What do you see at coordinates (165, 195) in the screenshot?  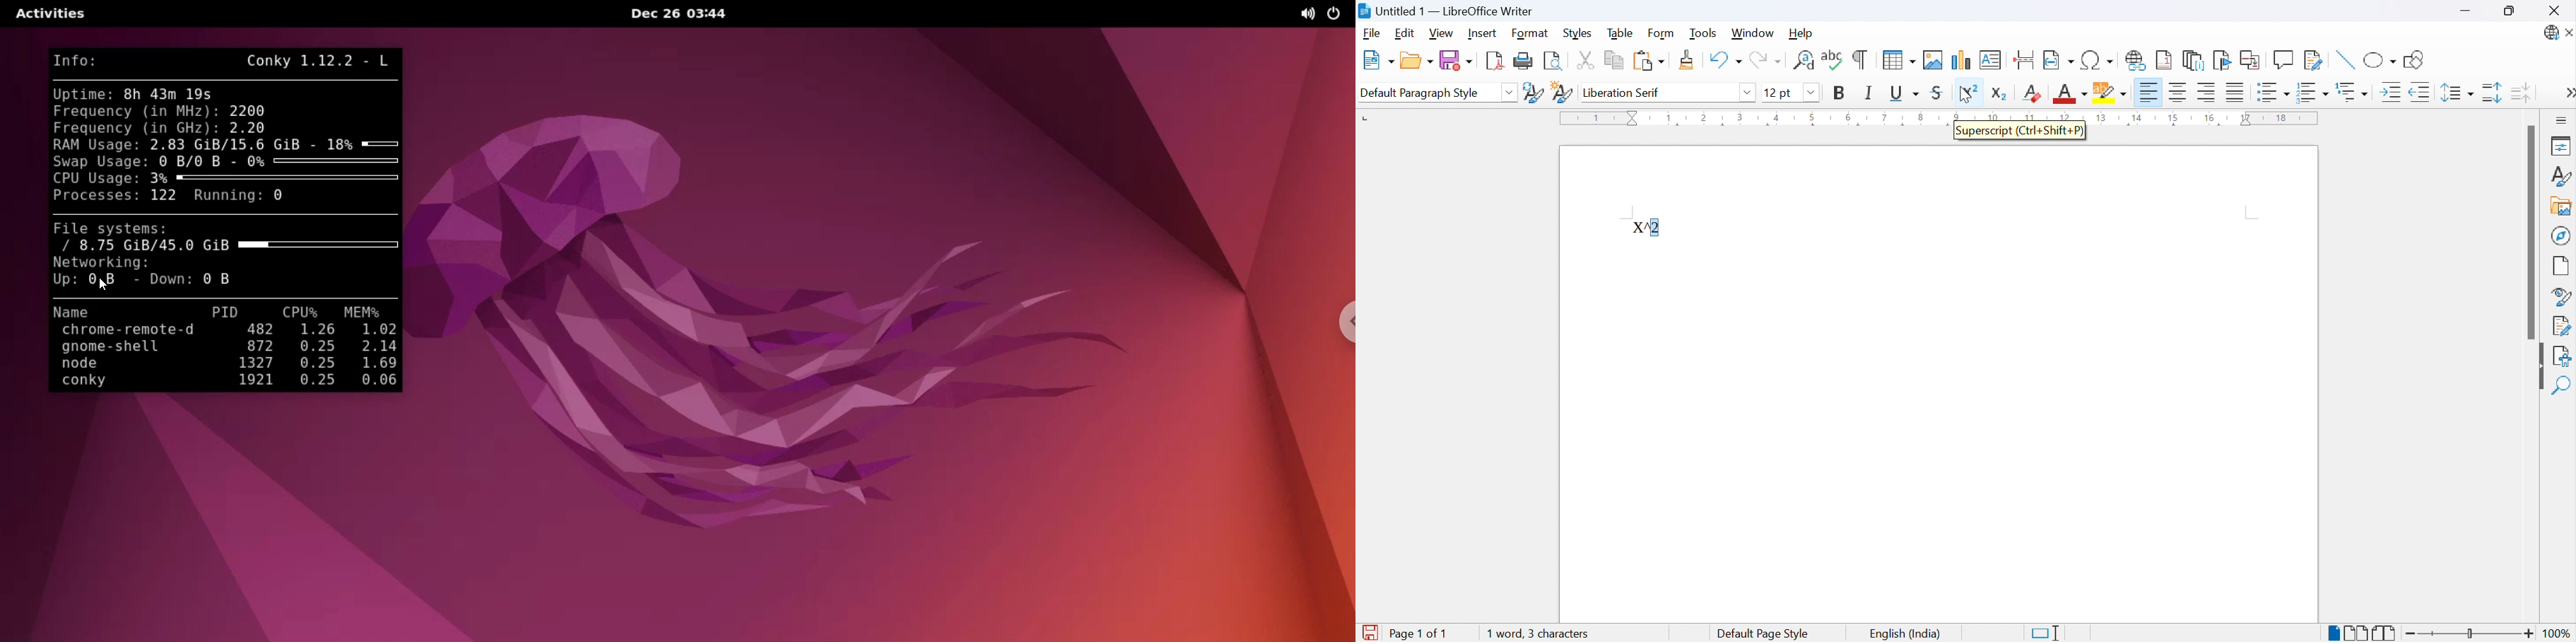 I see `122` at bounding box center [165, 195].